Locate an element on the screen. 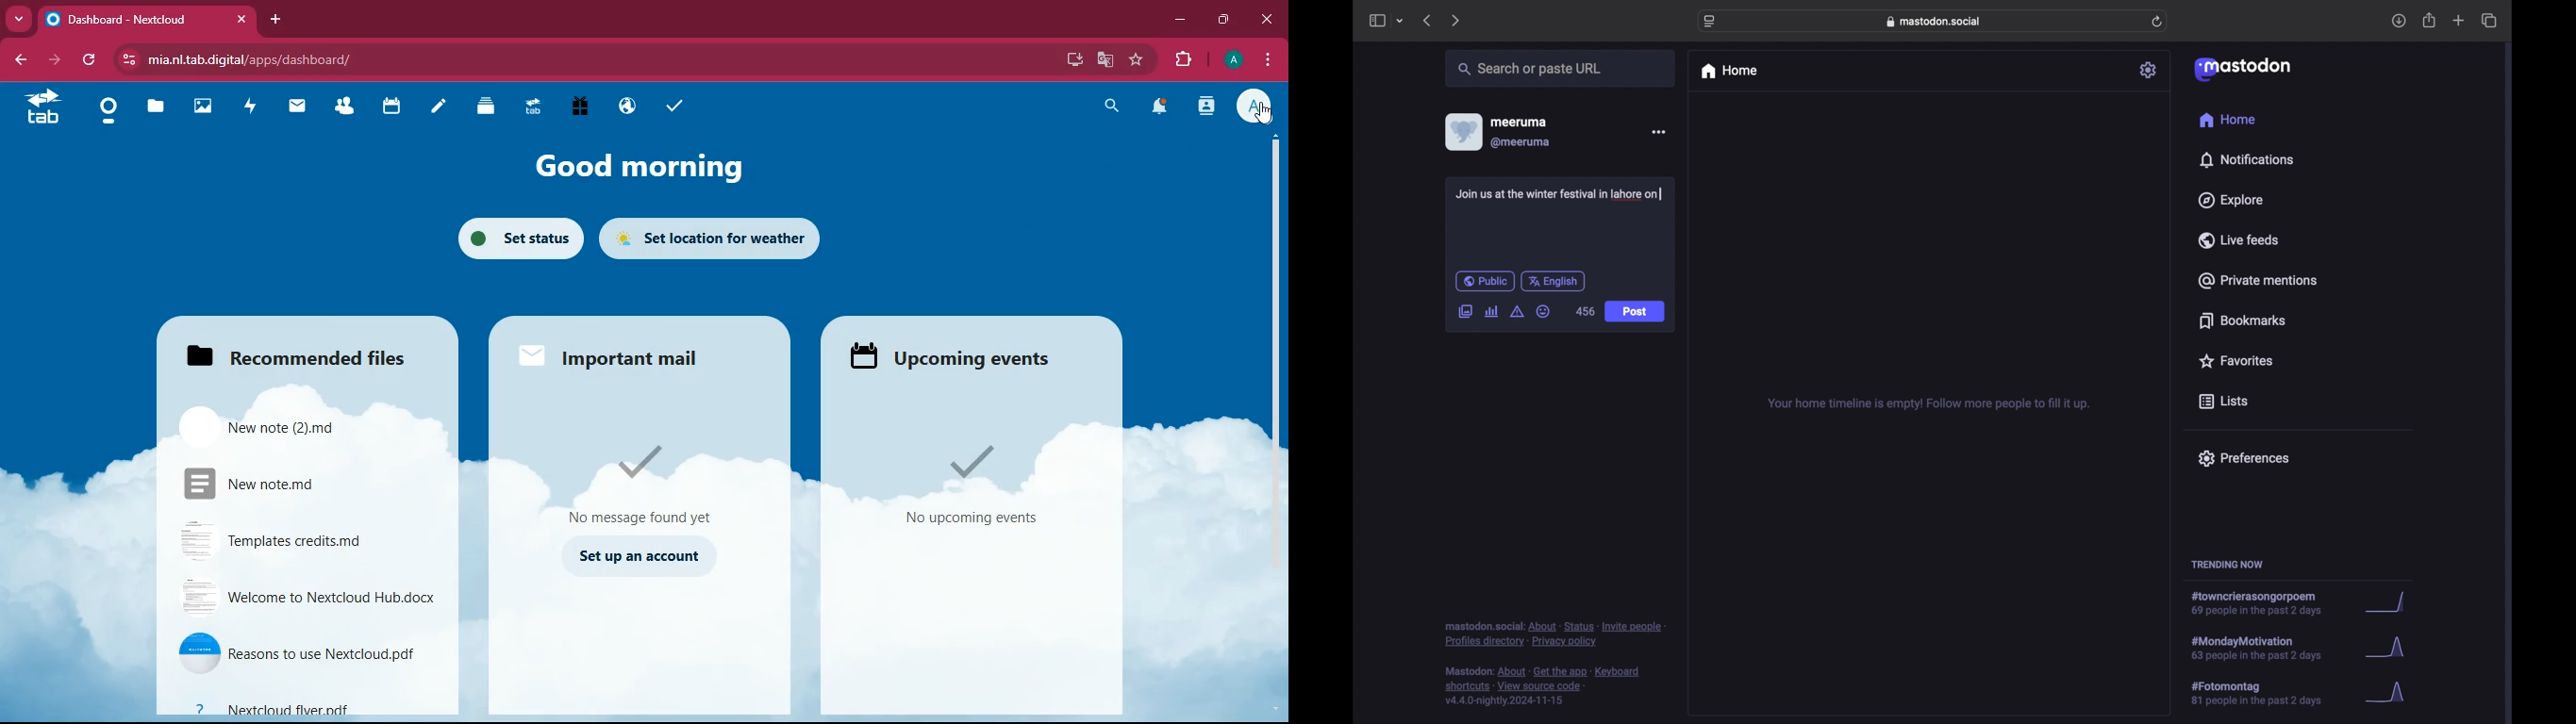 The image size is (2576, 728). files is located at coordinates (161, 107).